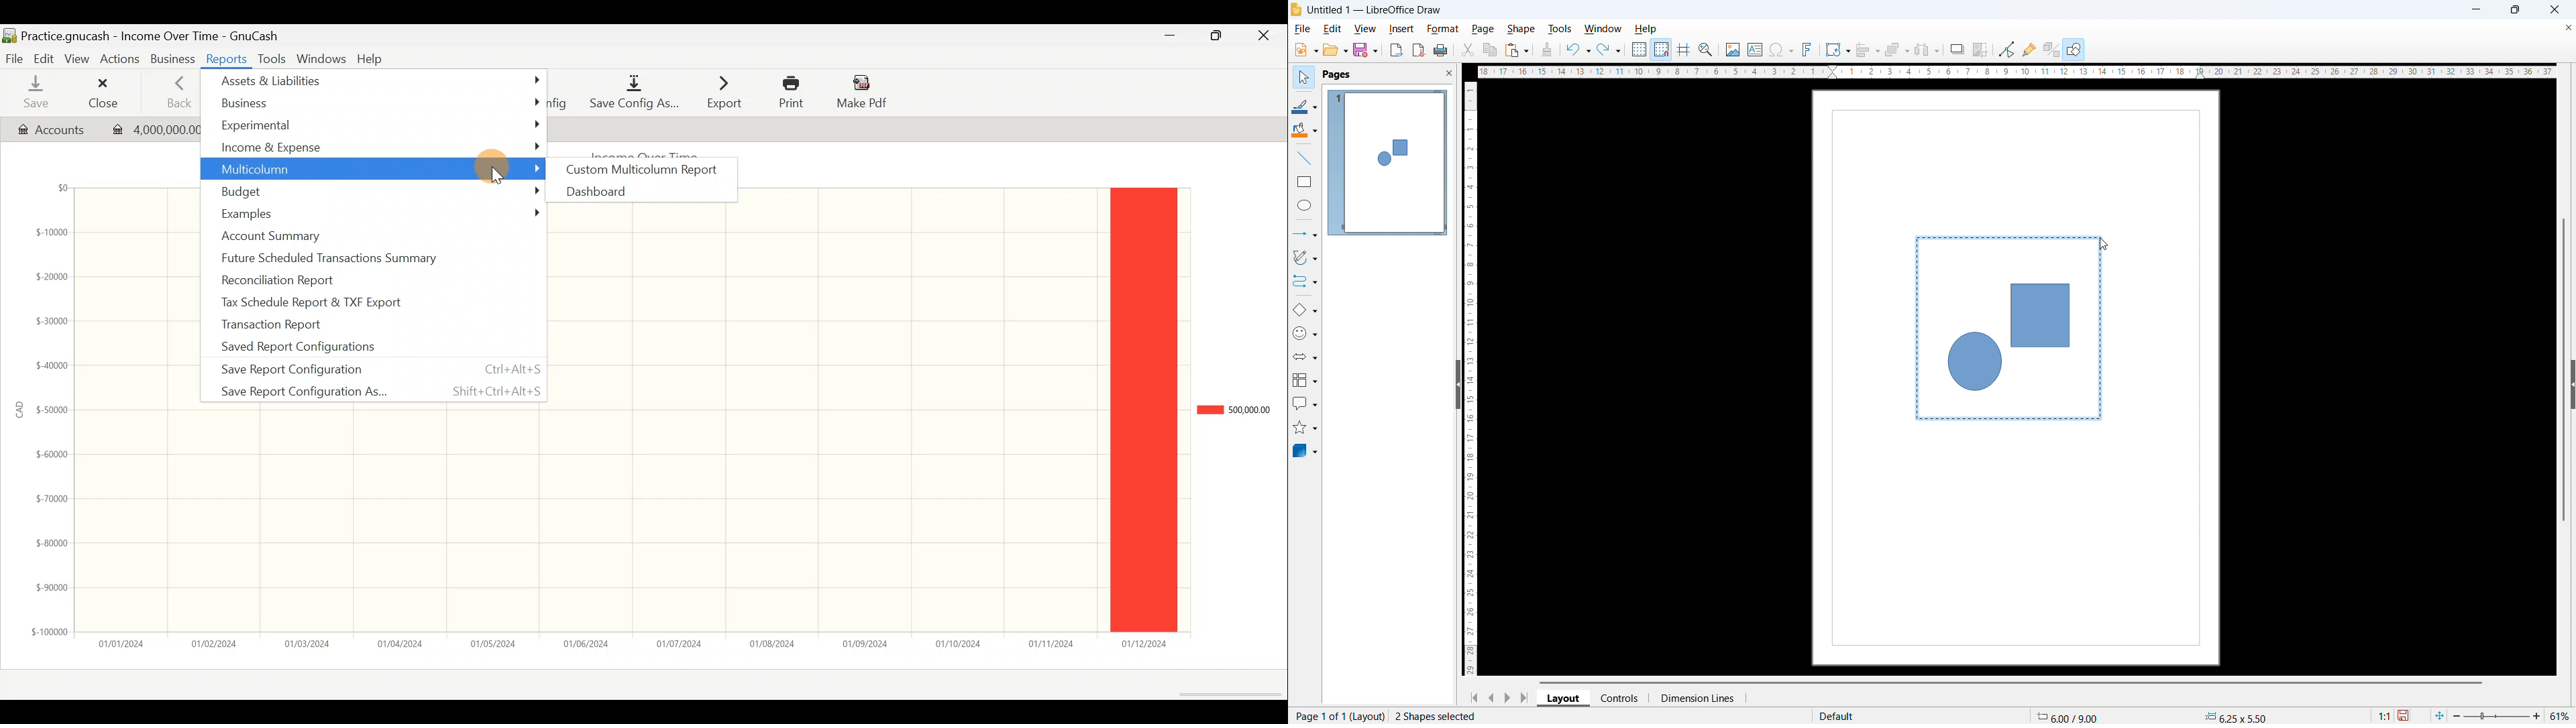 The width and height of the screenshot is (2576, 728). Describe the element at coordinates (1436, 716) in the screenshot. I see `2 shapes selcted` at that location.